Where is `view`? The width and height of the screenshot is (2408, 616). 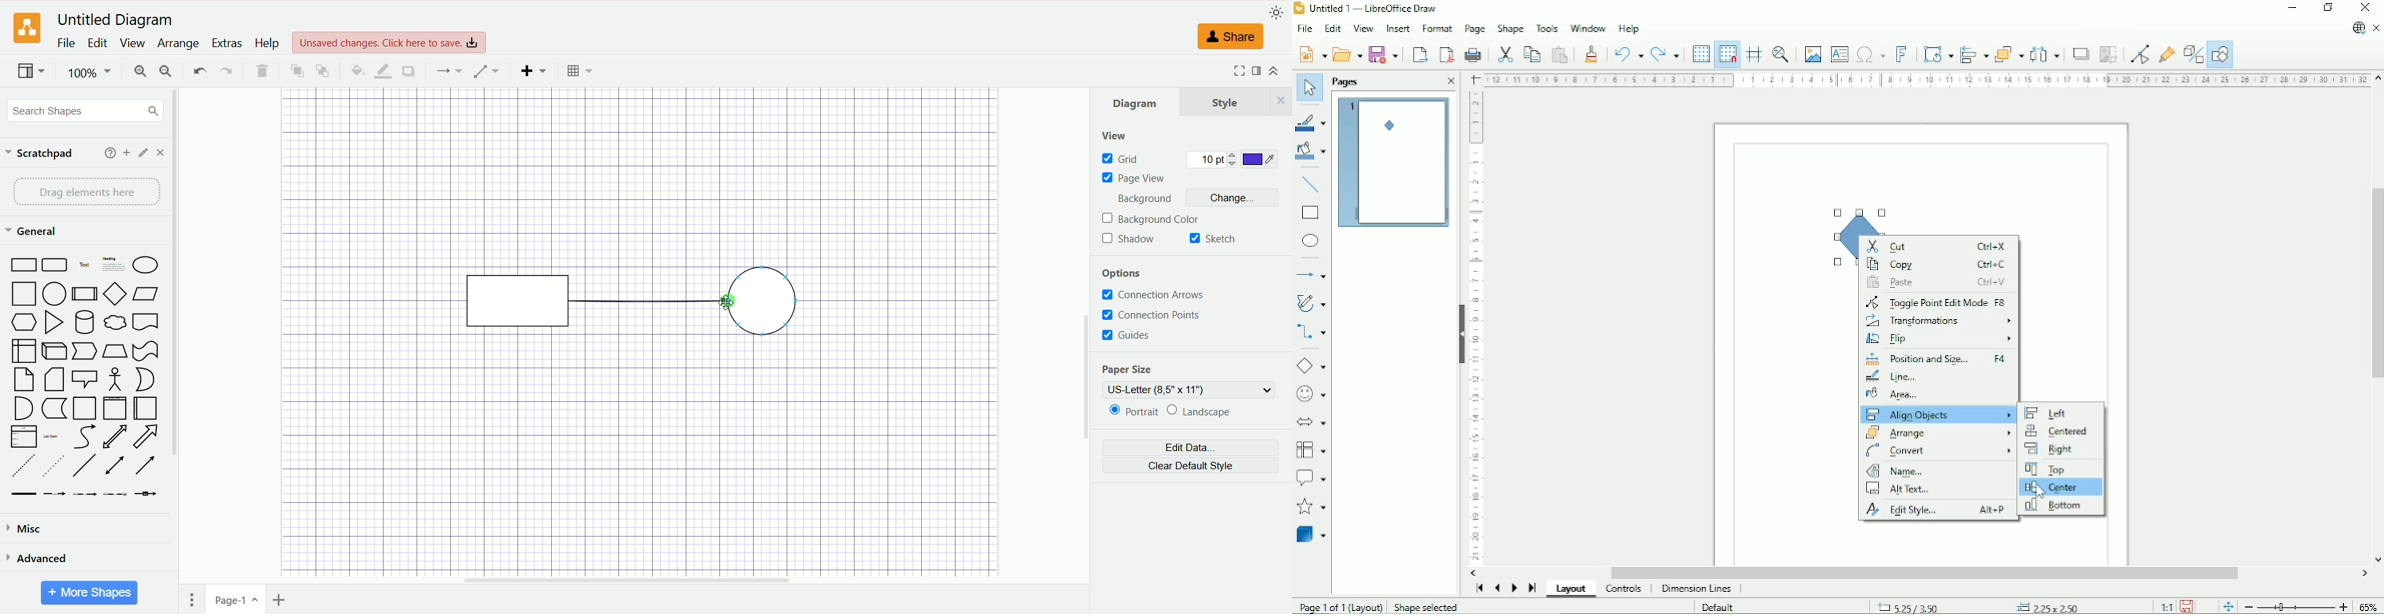
view is located at coordinates (133, 42).